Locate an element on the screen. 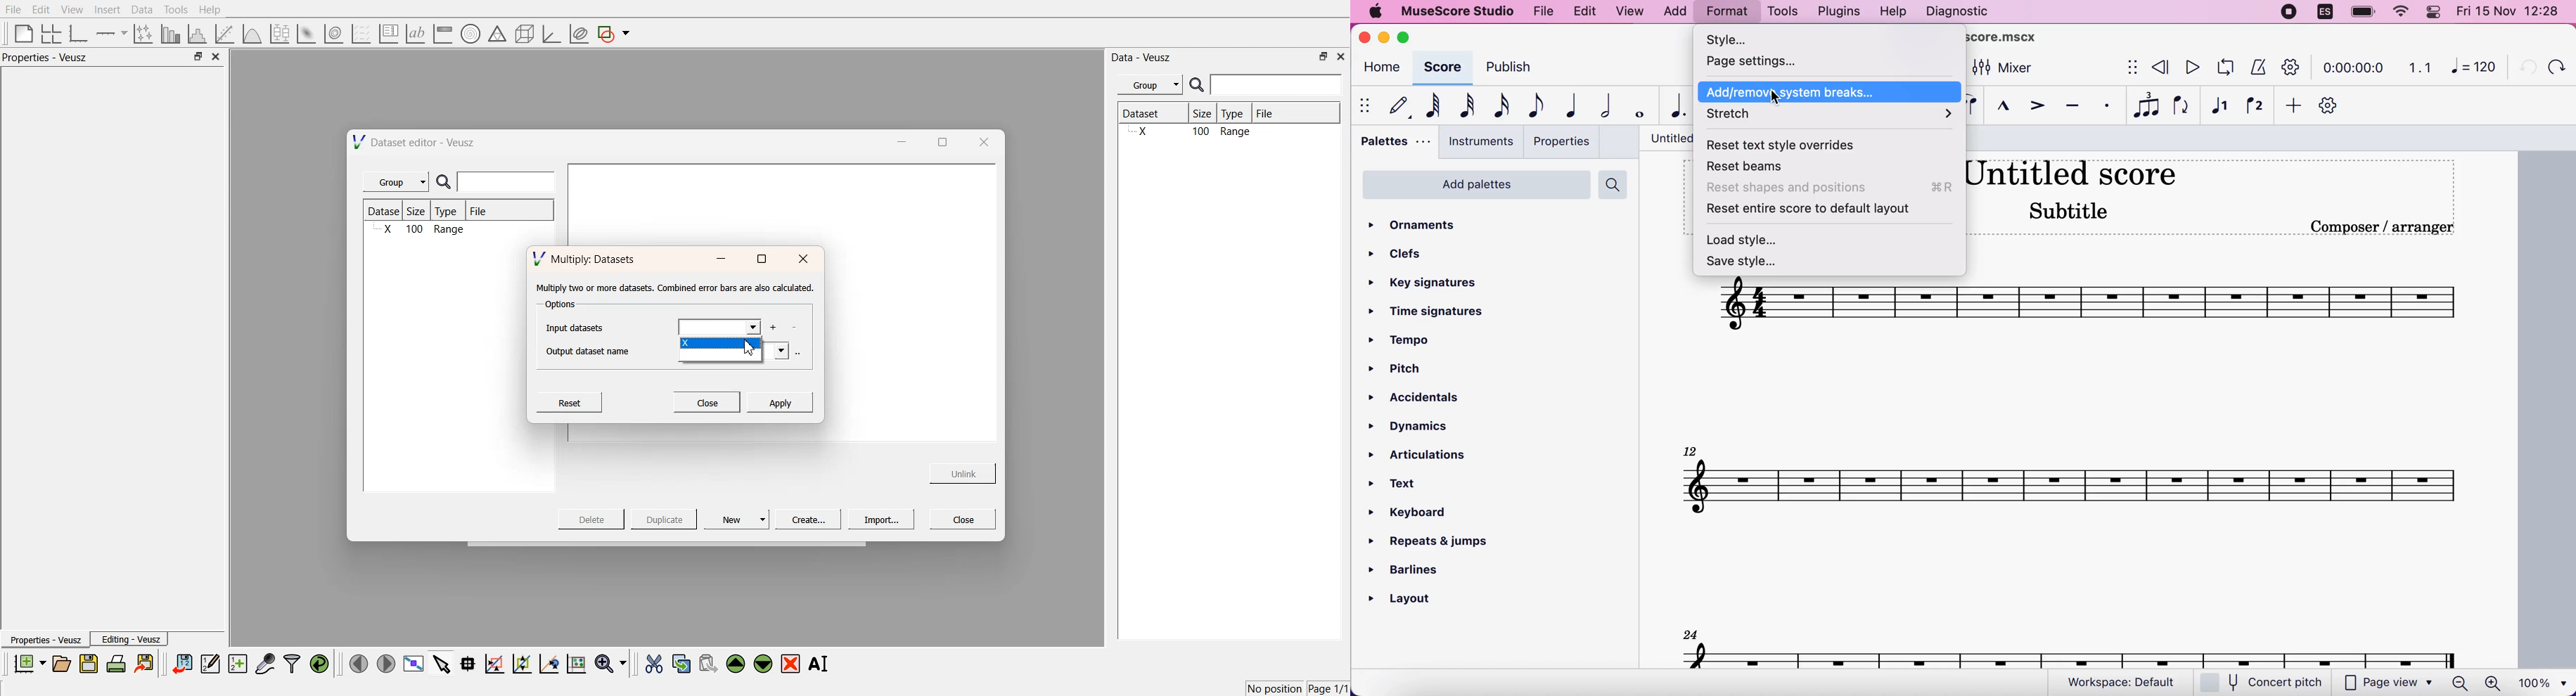 The width and height of the screenshot is (2576, 700). edit is located at coordinates (1584, 11).